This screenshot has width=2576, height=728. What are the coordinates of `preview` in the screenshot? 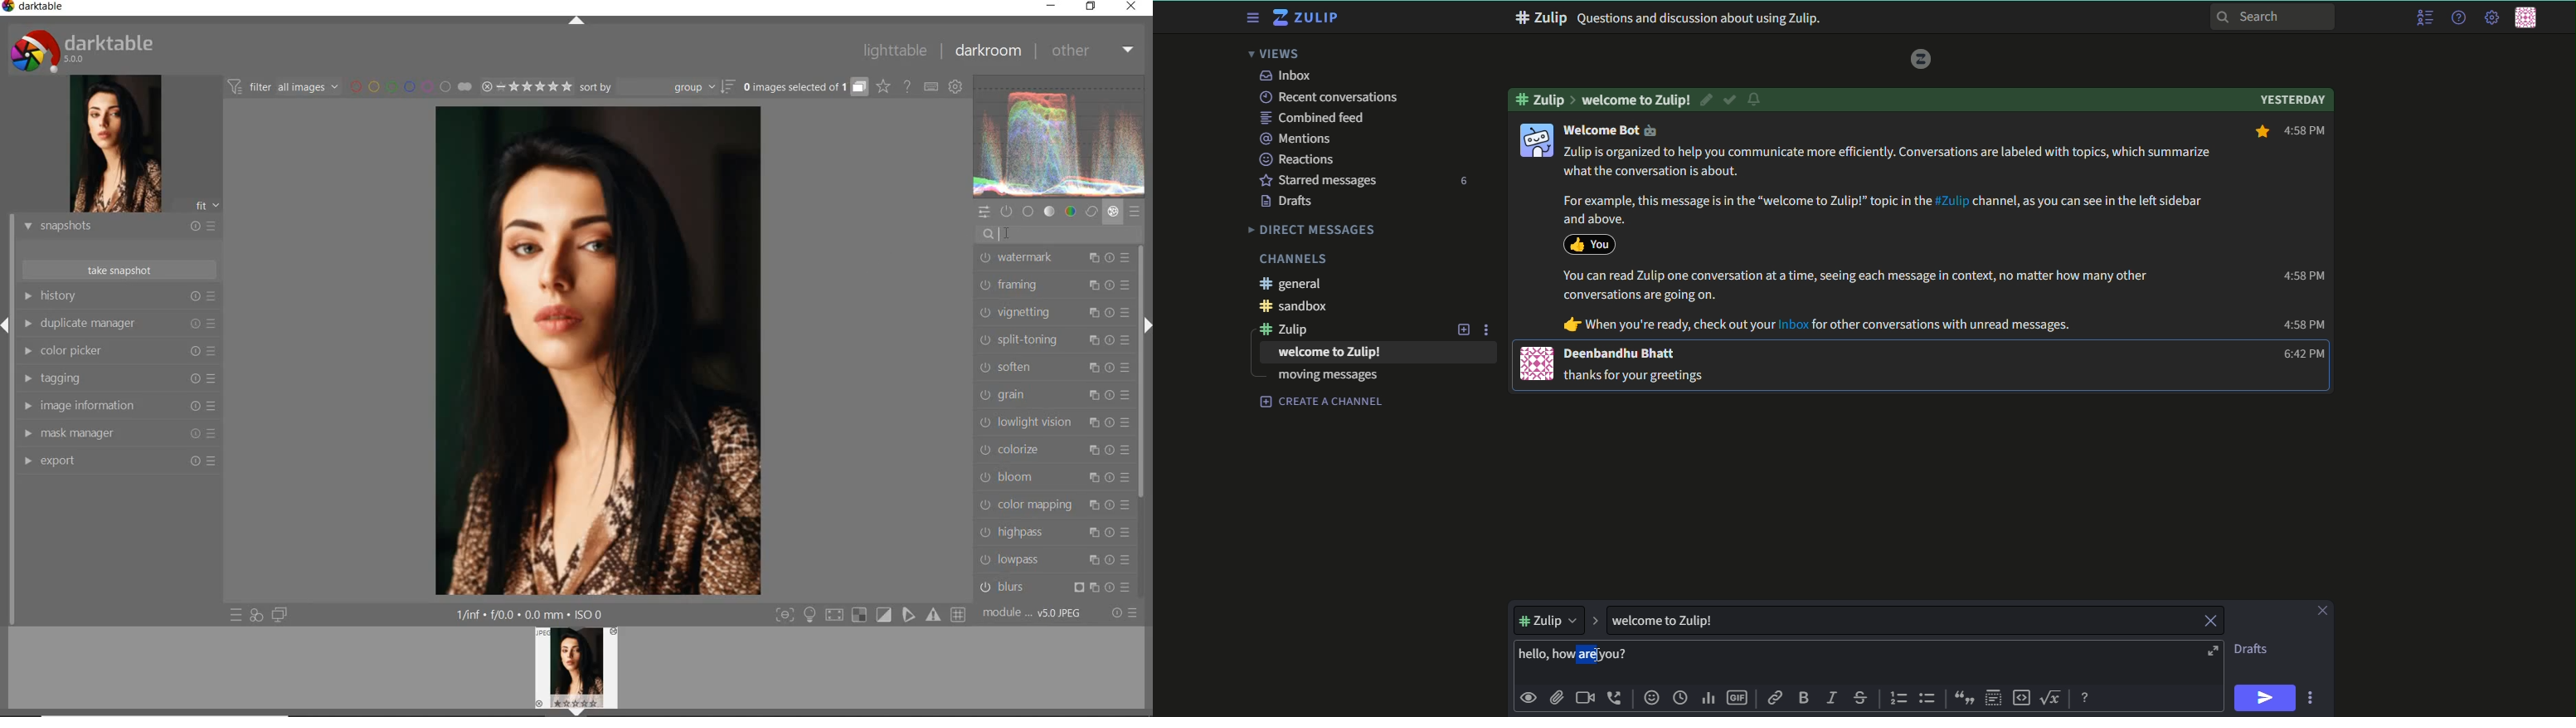 It's located at (1529, 696).